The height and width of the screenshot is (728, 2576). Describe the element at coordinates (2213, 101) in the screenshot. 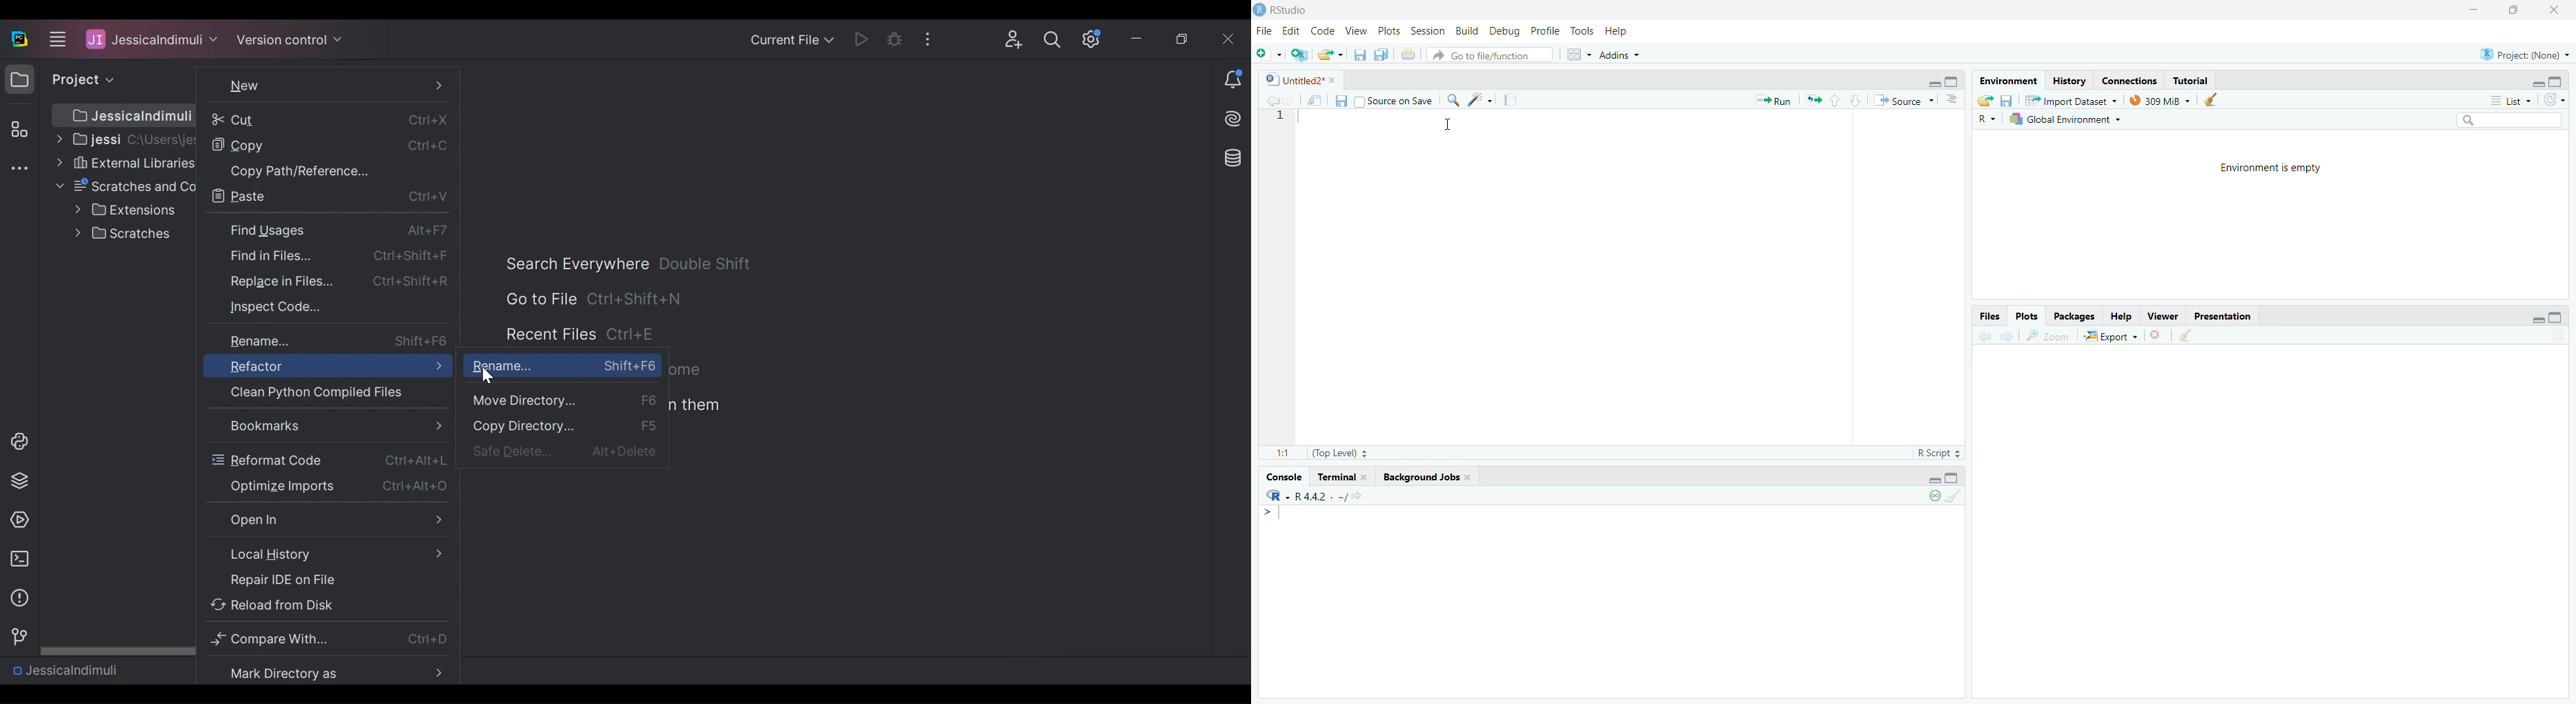

I see `clear` at that location.